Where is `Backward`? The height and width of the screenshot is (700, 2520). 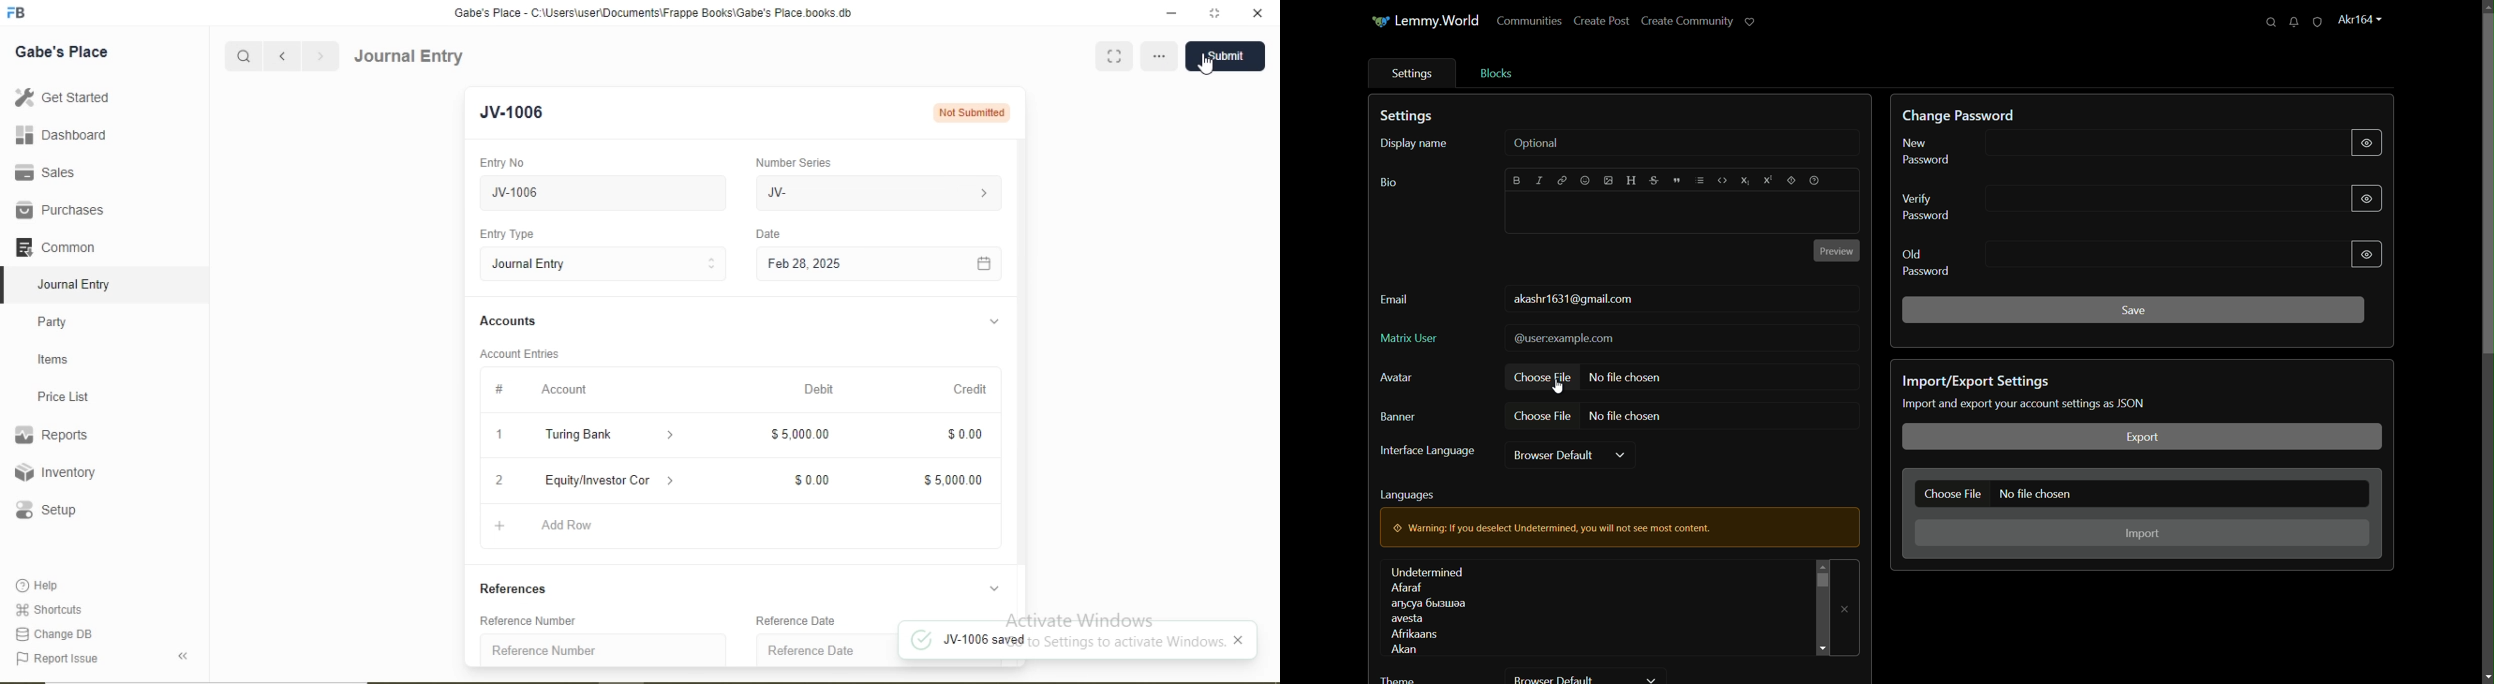
Backward is located at coordinates (282, 57).